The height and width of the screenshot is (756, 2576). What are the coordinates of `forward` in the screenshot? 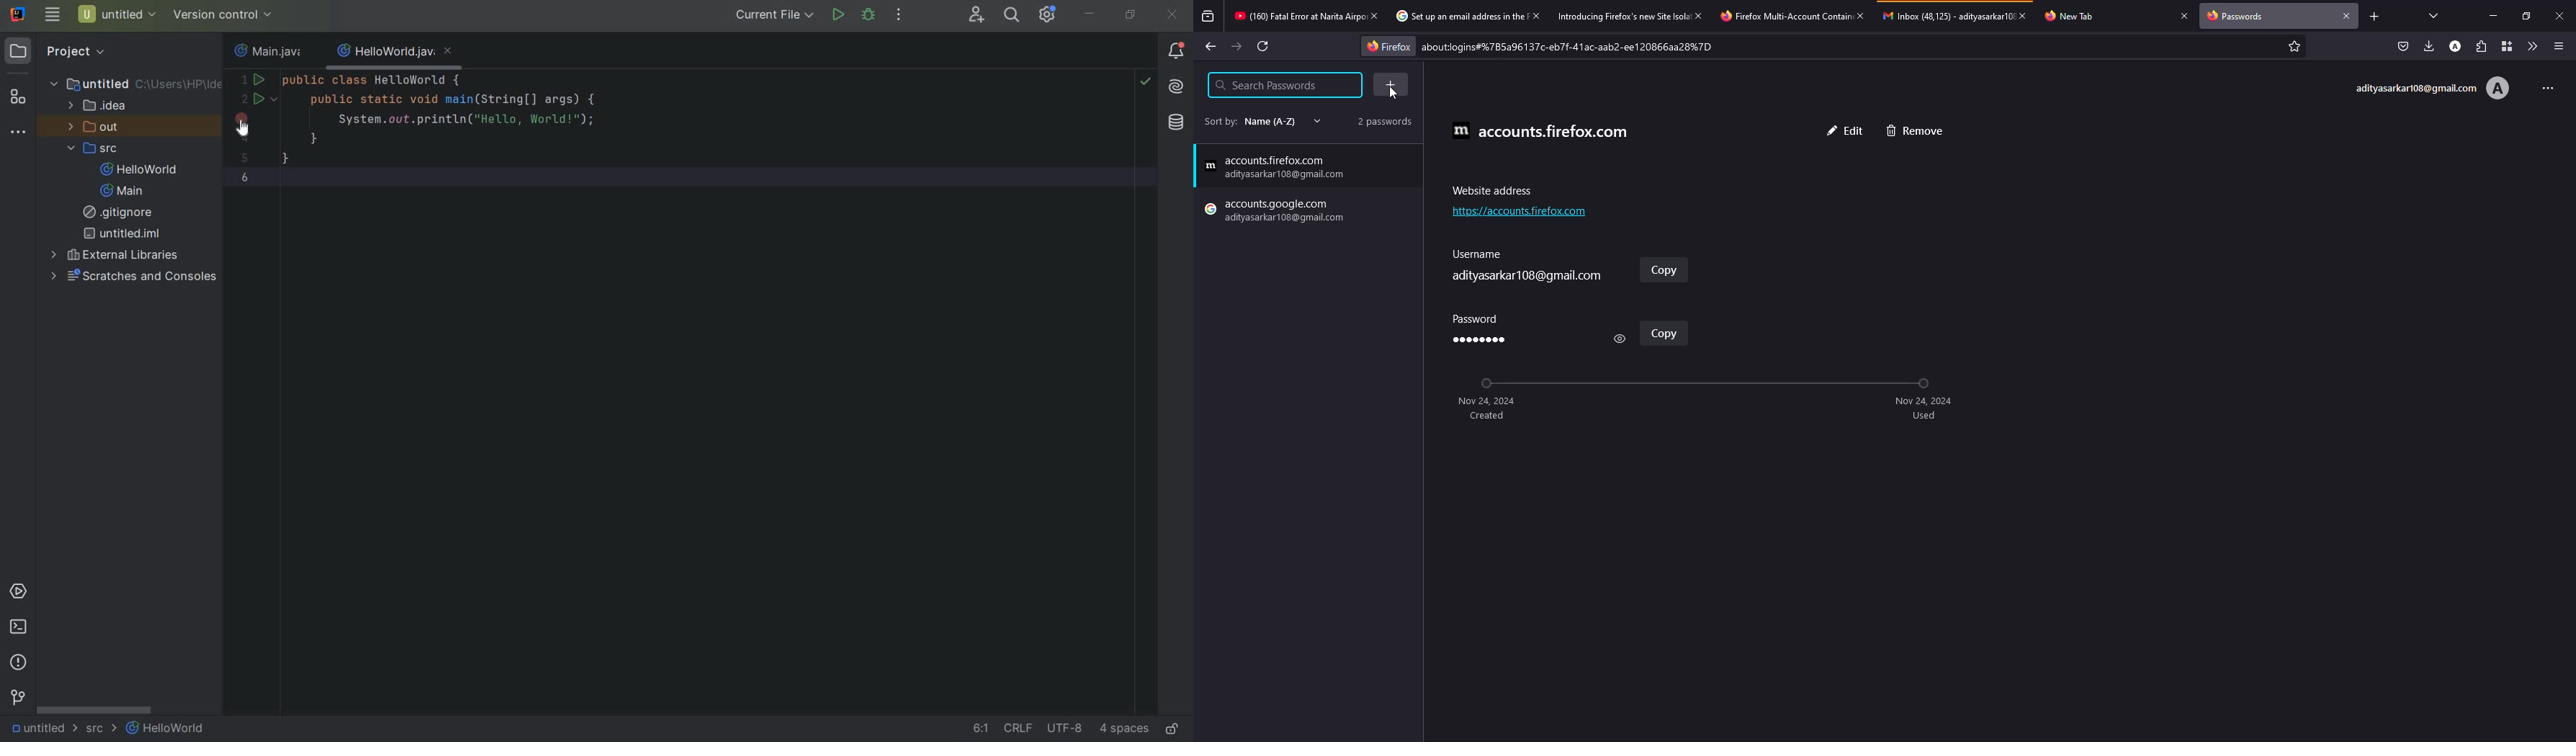 It's located at (1237, 47).